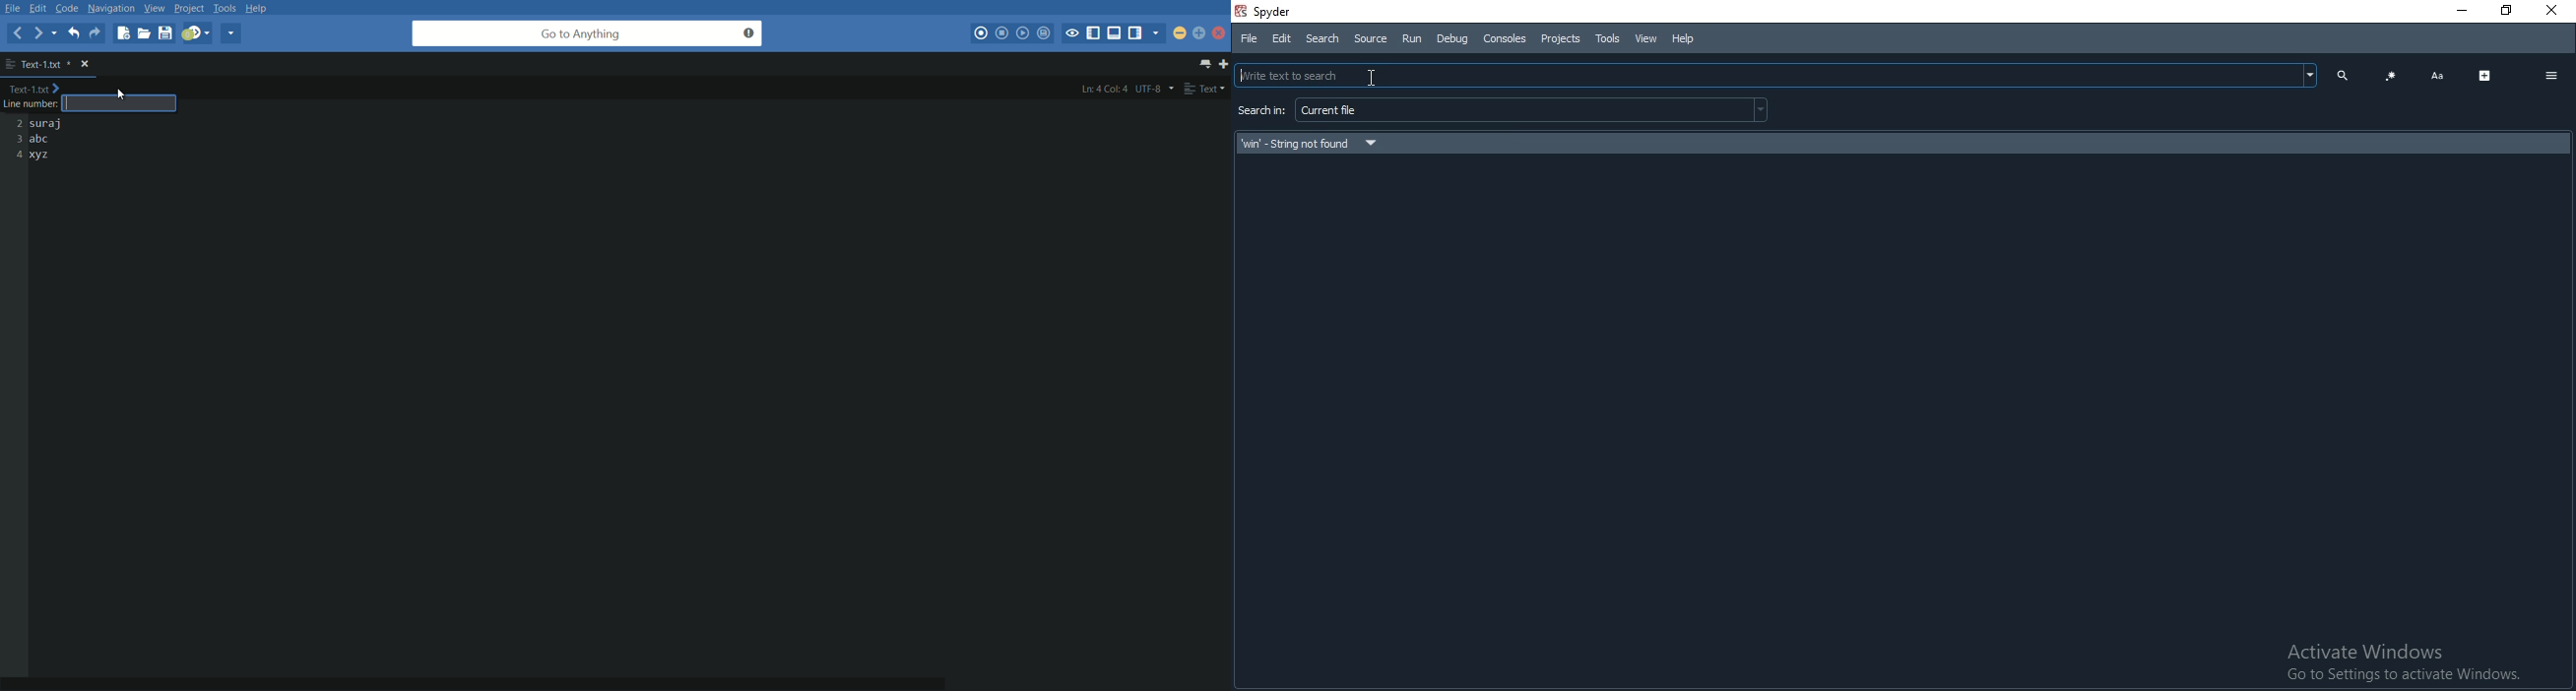 The width and height of the screenshot is (2576, 700). Describe the element at coordinates (2484, 74) in the screenshot. I see `expand` at that location.